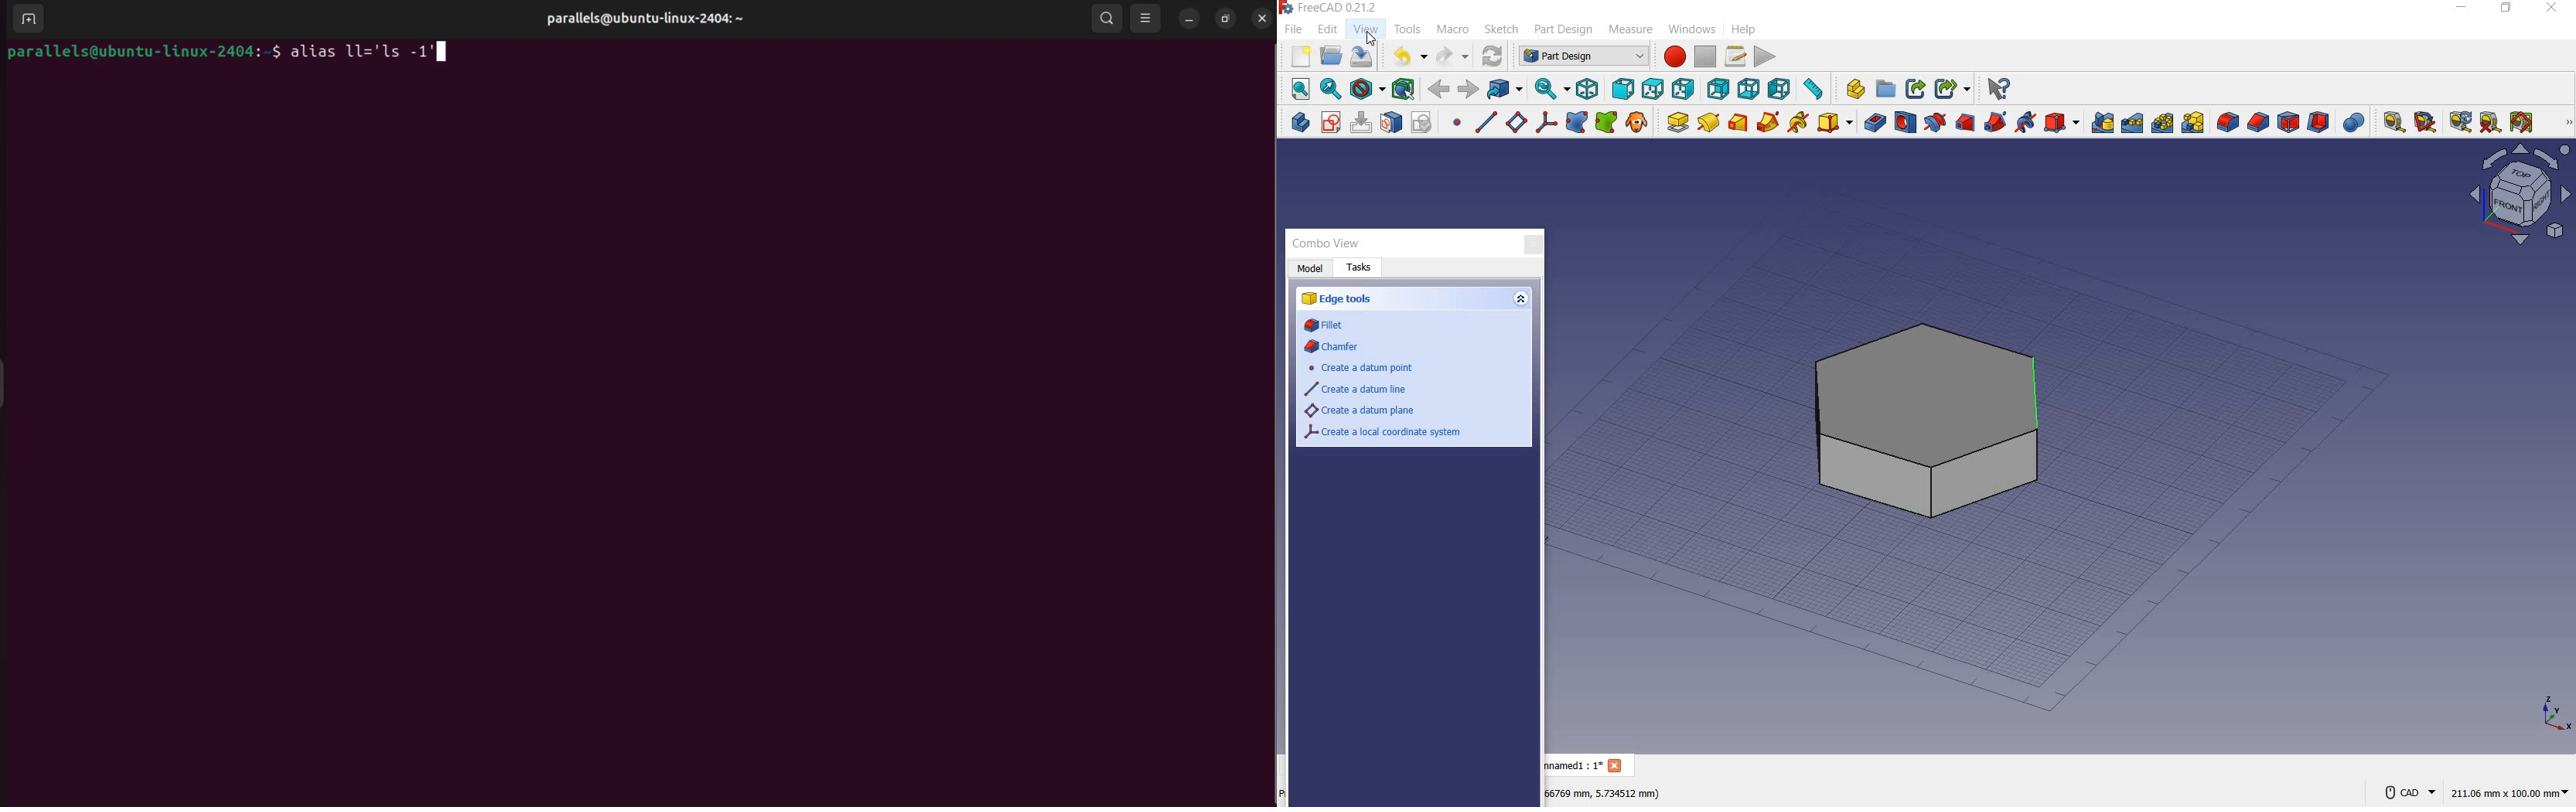 The width and height of the screenshot is (2576, 812). I want to click on MINIMIZE, so click(2462, 10).